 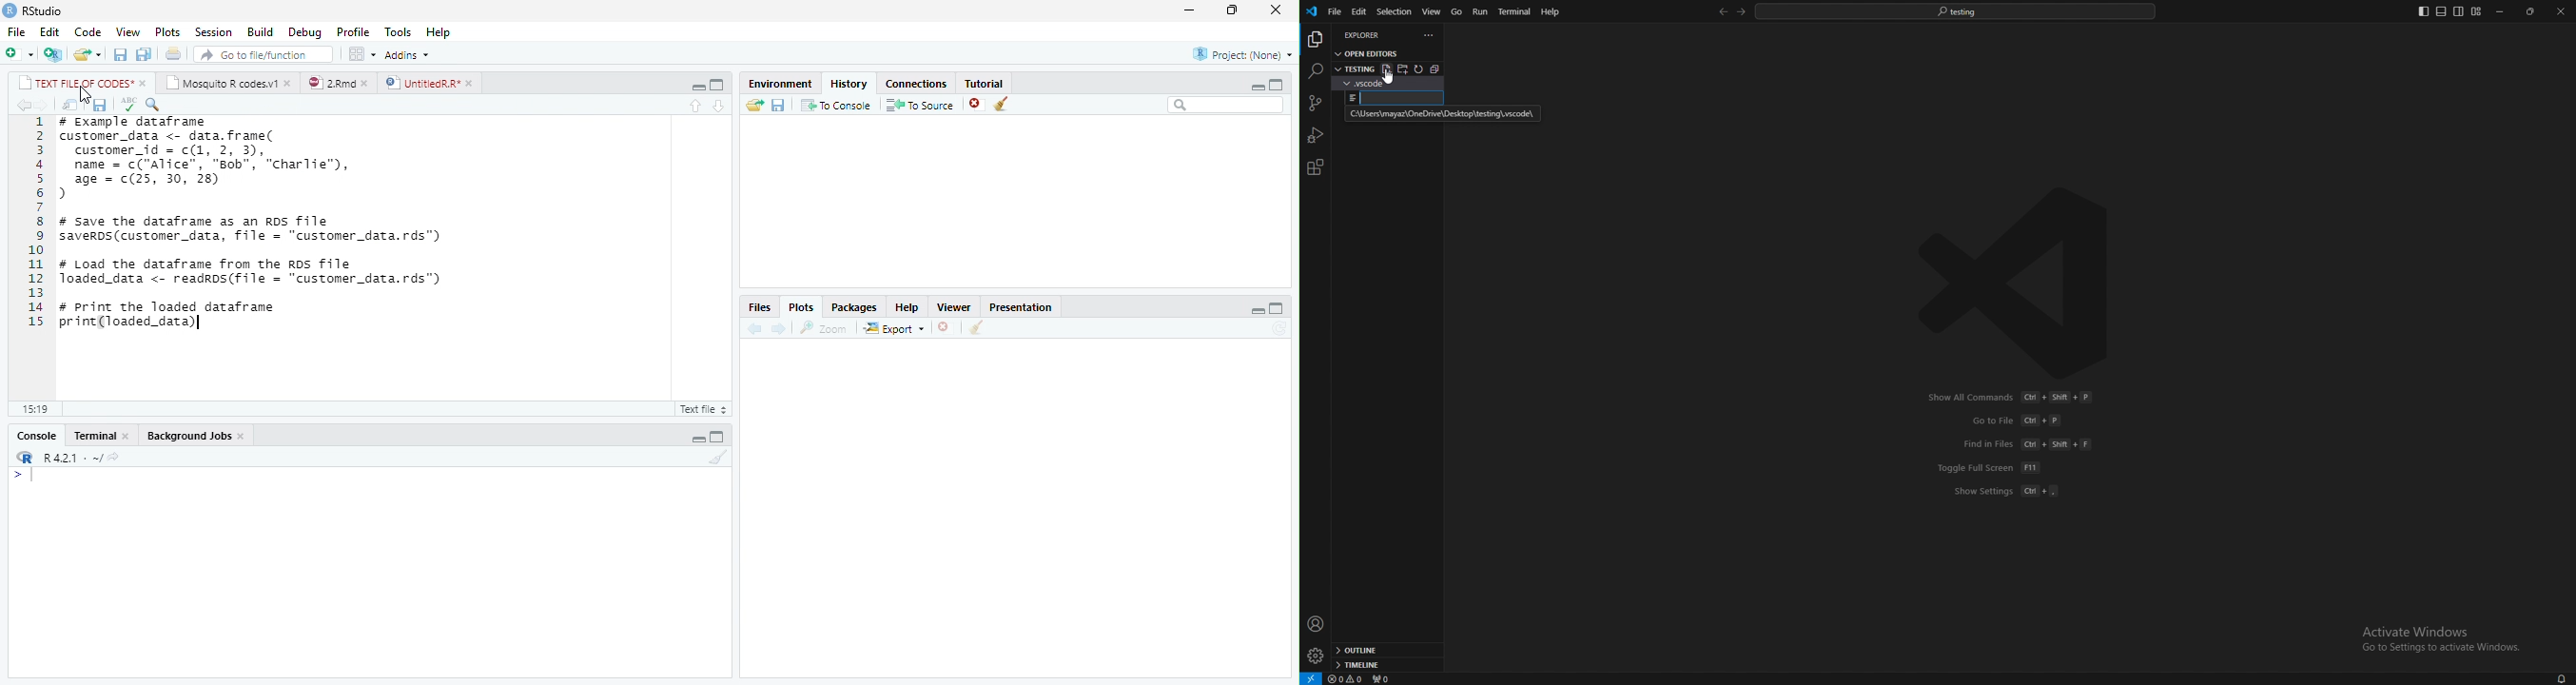 I want to click on save all, so click(x=144, y=55).